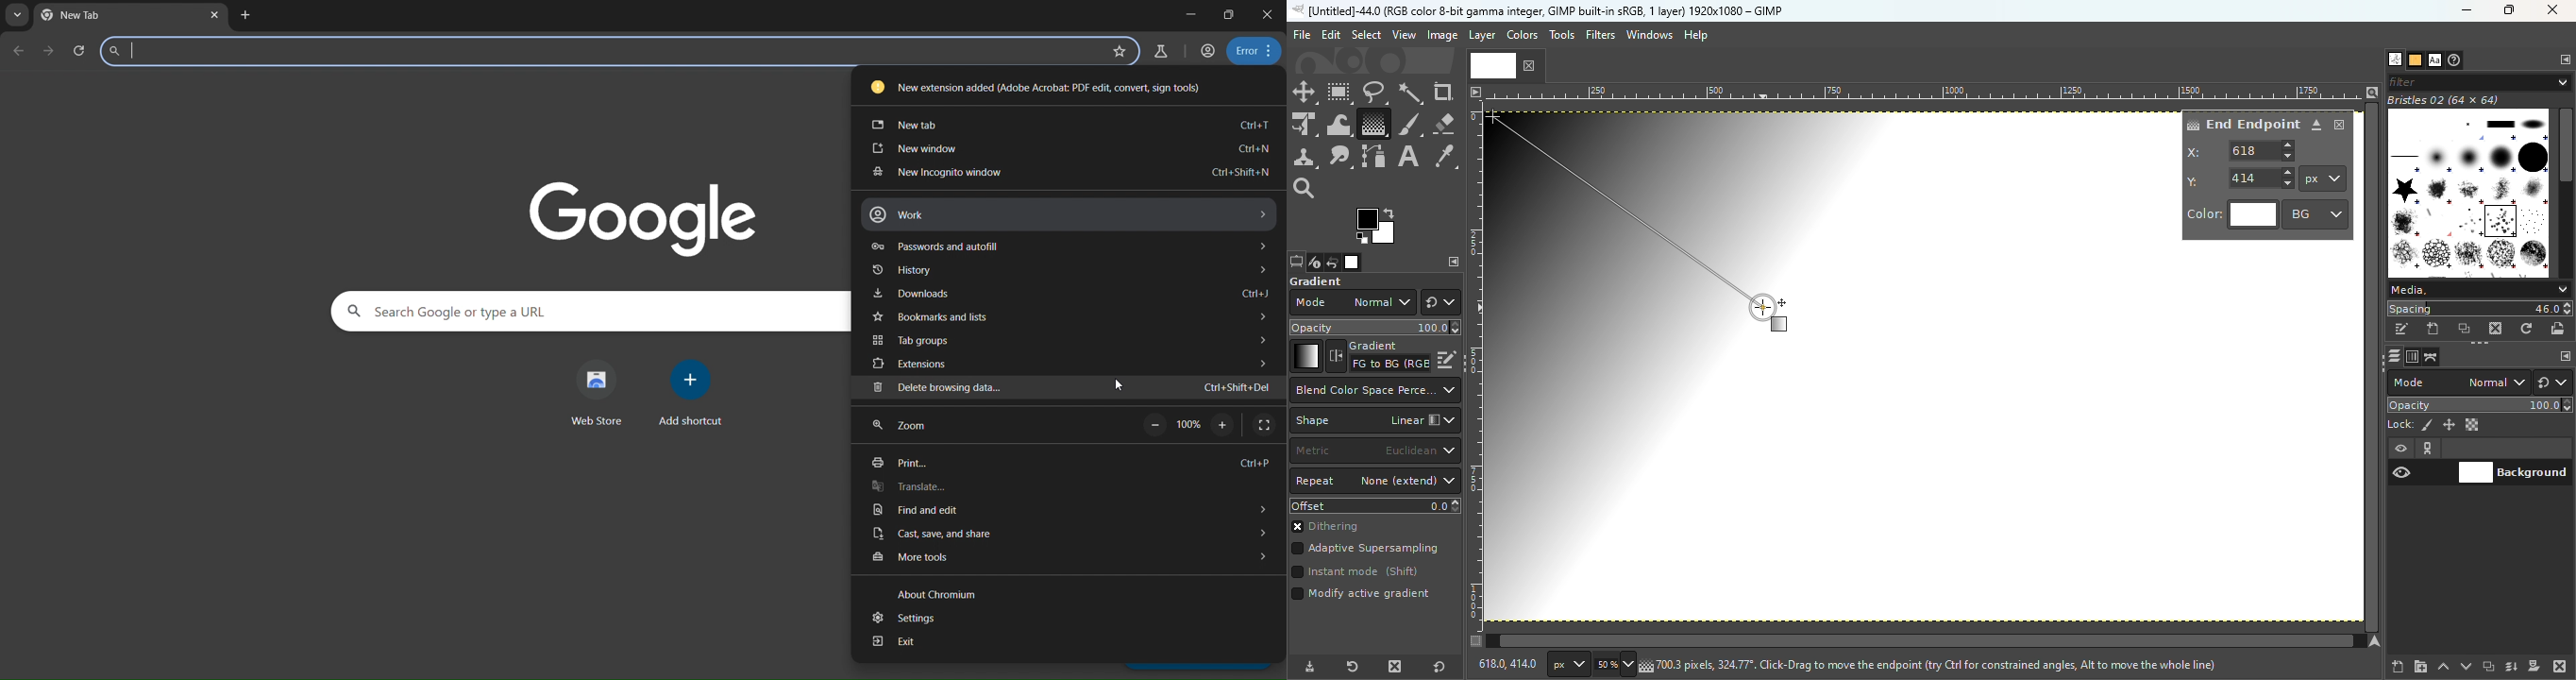  What do you see at coordinates (596, 387) in the screenshot?
I see `web store` at bounding box center [596, 387].